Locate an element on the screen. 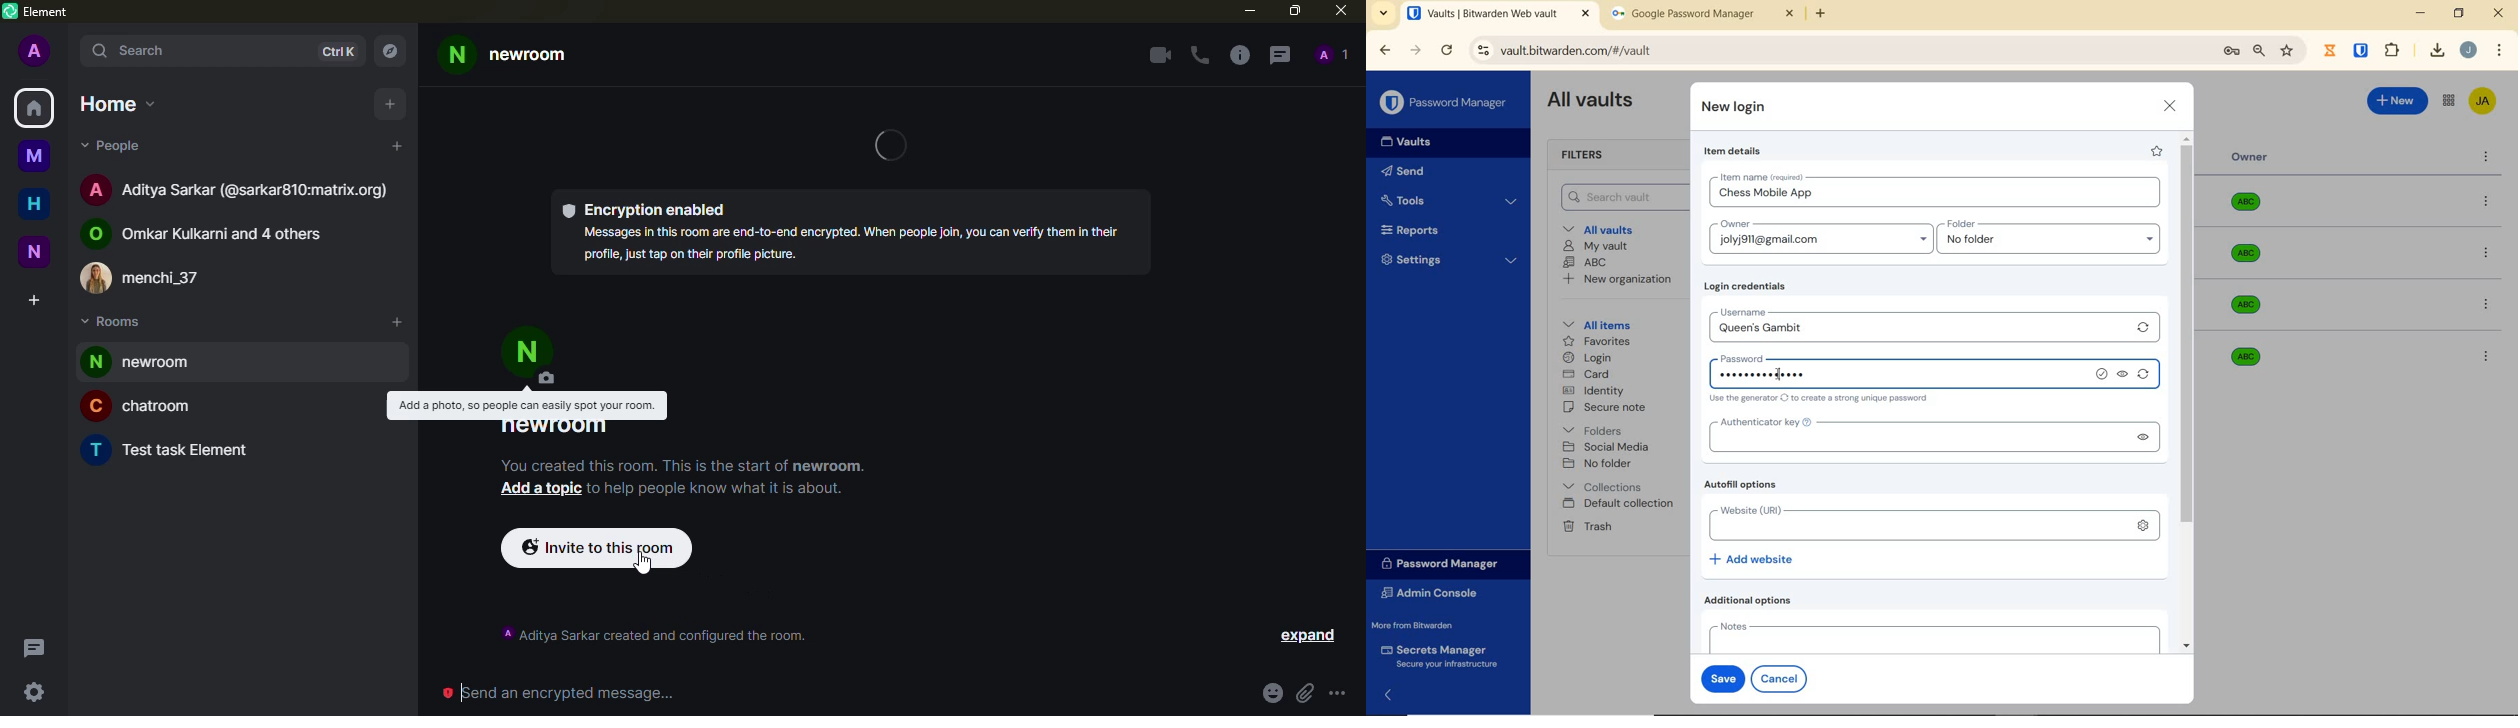 This screenshot has height=728, width=2520. favorites is located at coordinates (1598, 343).